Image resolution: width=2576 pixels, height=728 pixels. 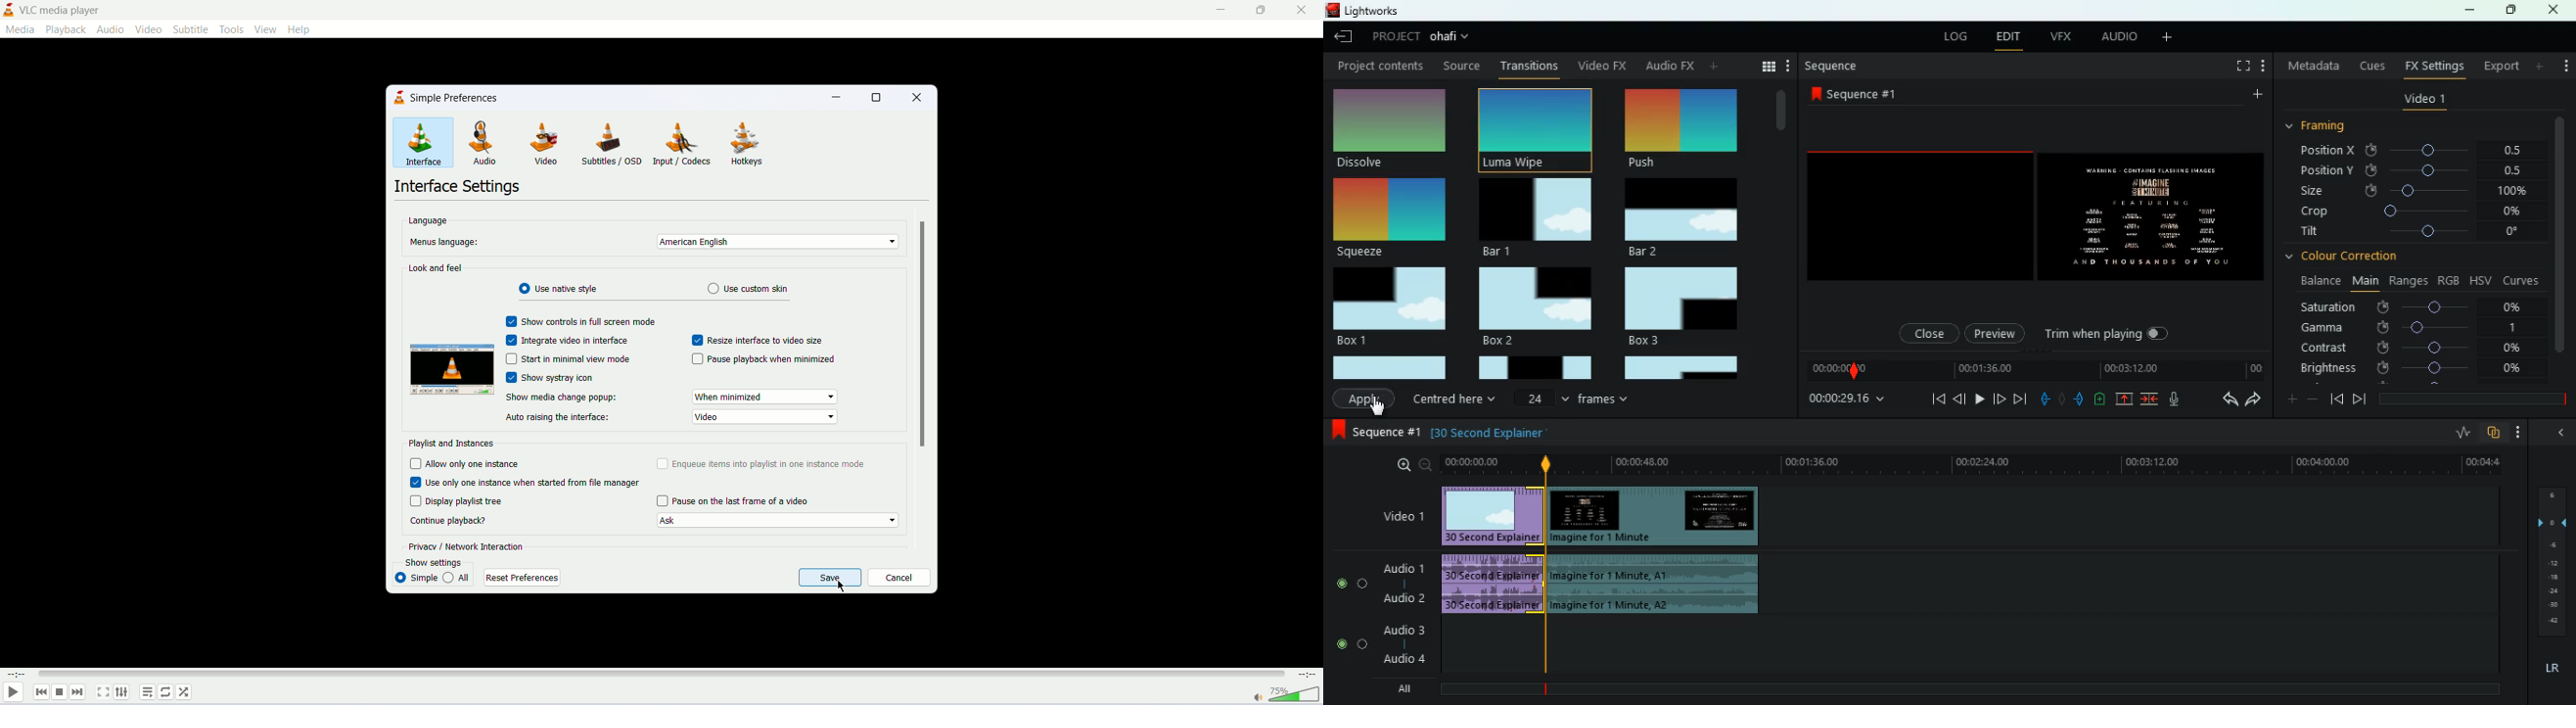 What do you see at coordinates (1495, 432) in the screenshot?
I see `explanation` at bounding box center [1495, 432].